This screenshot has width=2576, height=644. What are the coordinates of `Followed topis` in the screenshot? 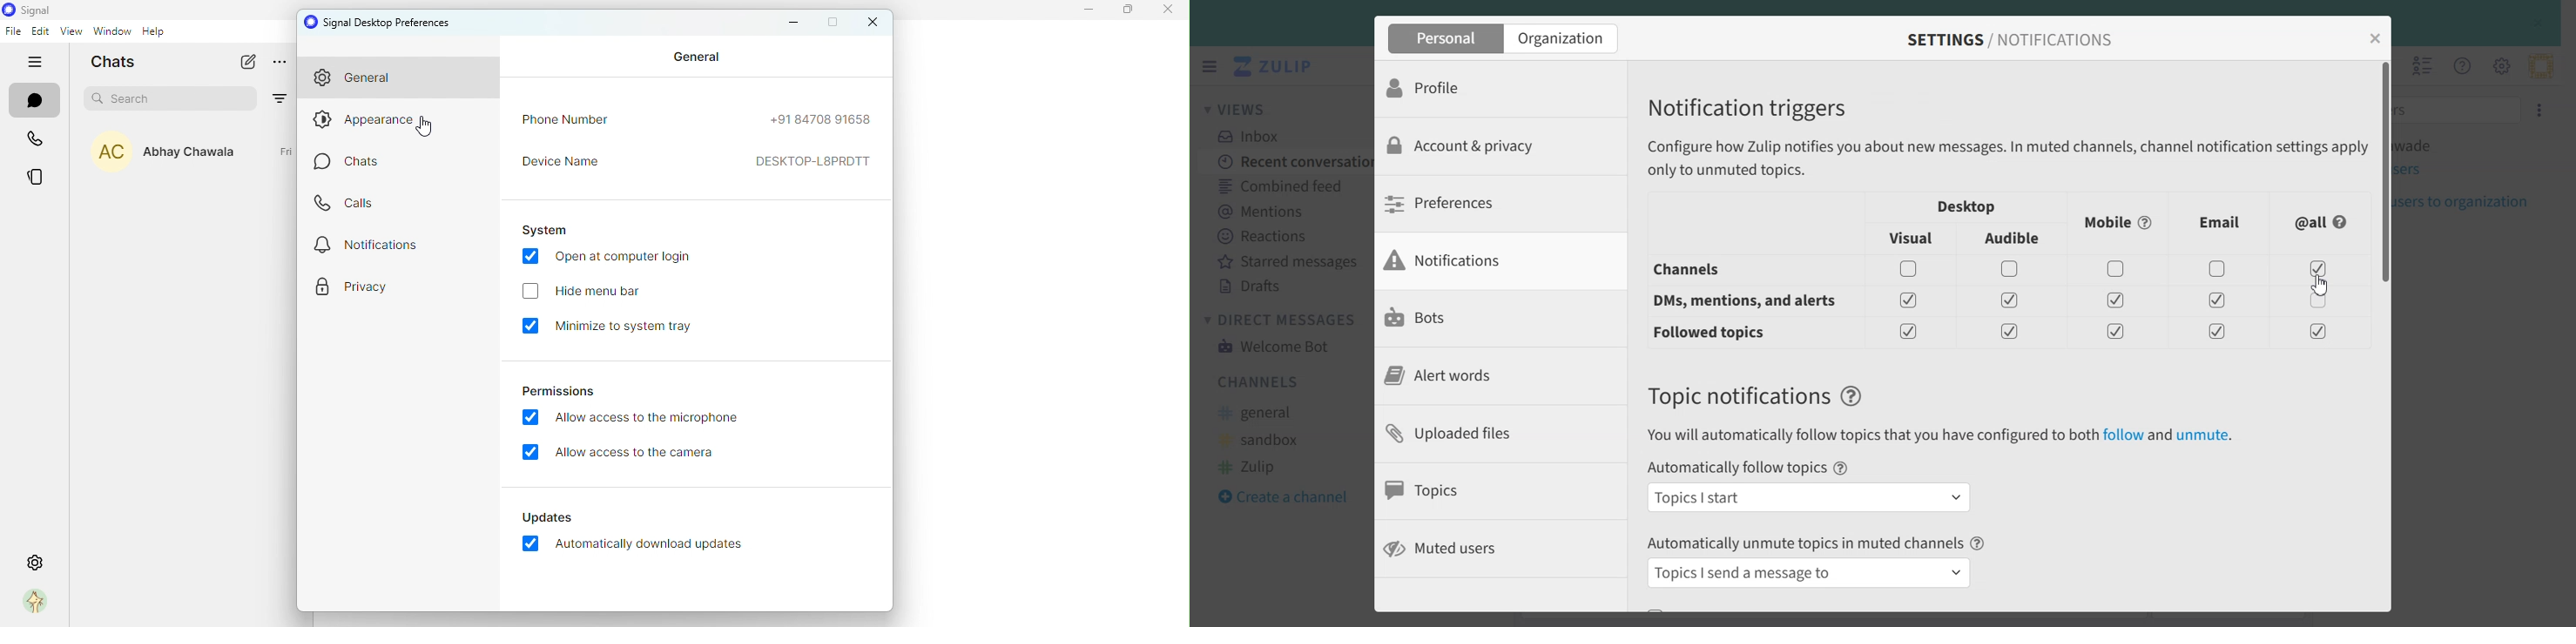 It's located at (1713, 333).